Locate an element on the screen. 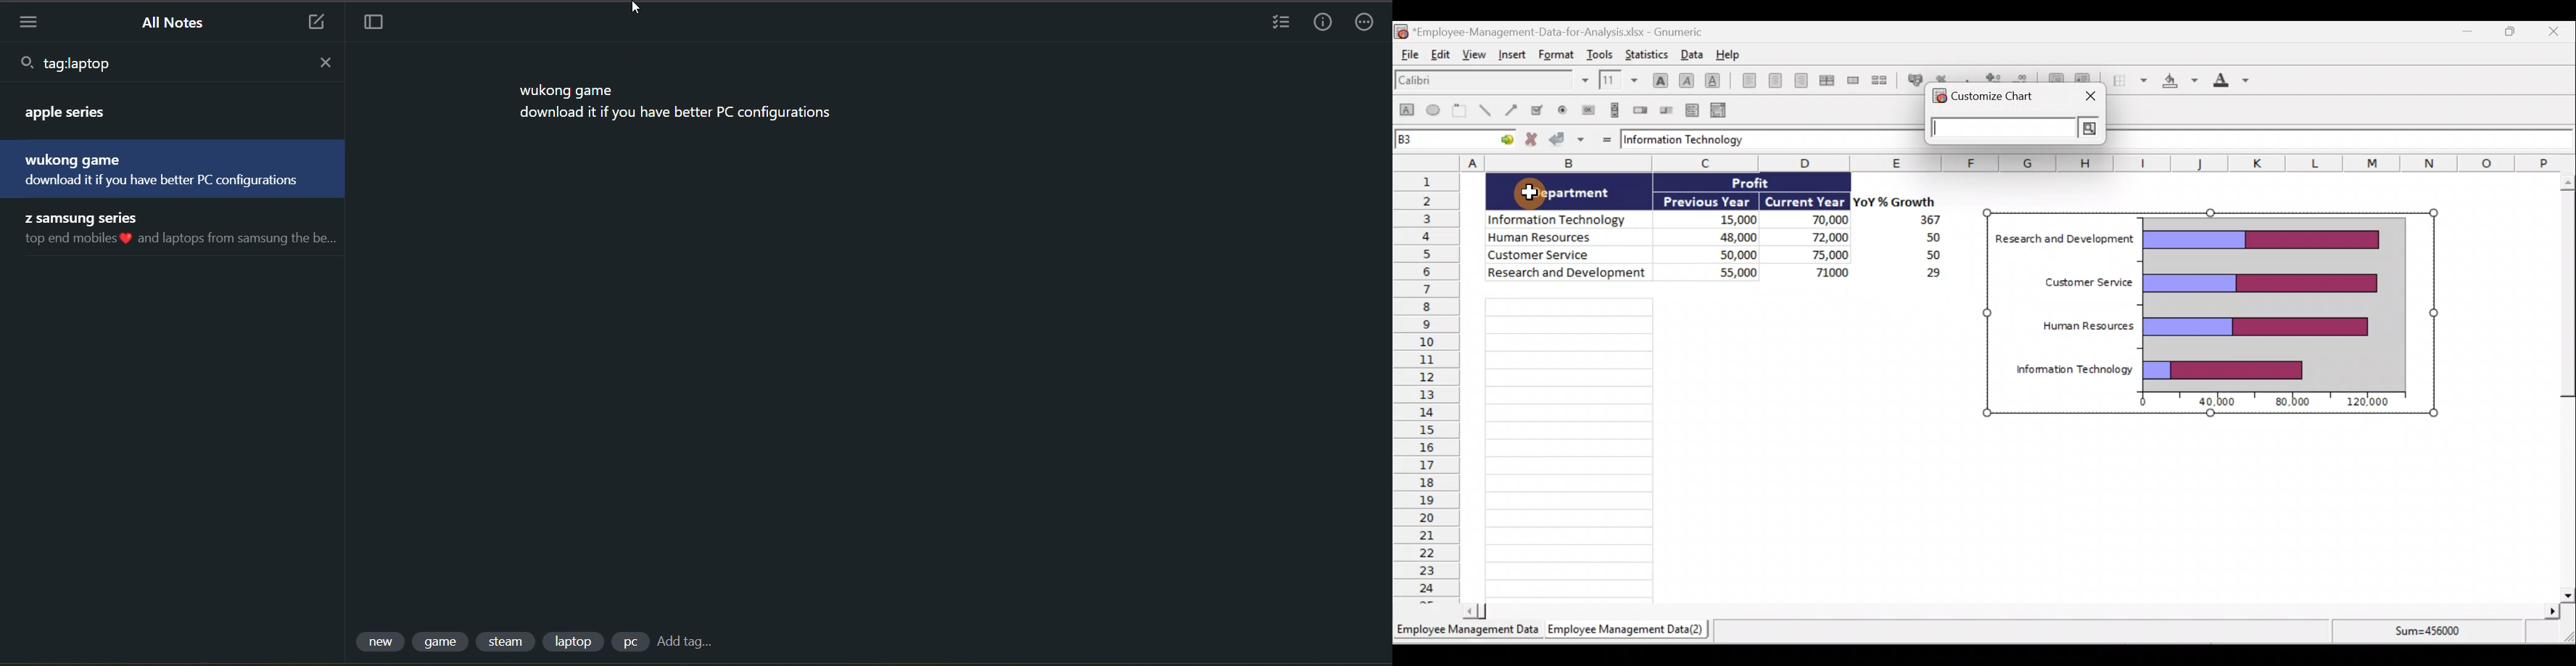 This screenshot has height=672, width=2576. tag 1 is located at coordinates (379, 641).